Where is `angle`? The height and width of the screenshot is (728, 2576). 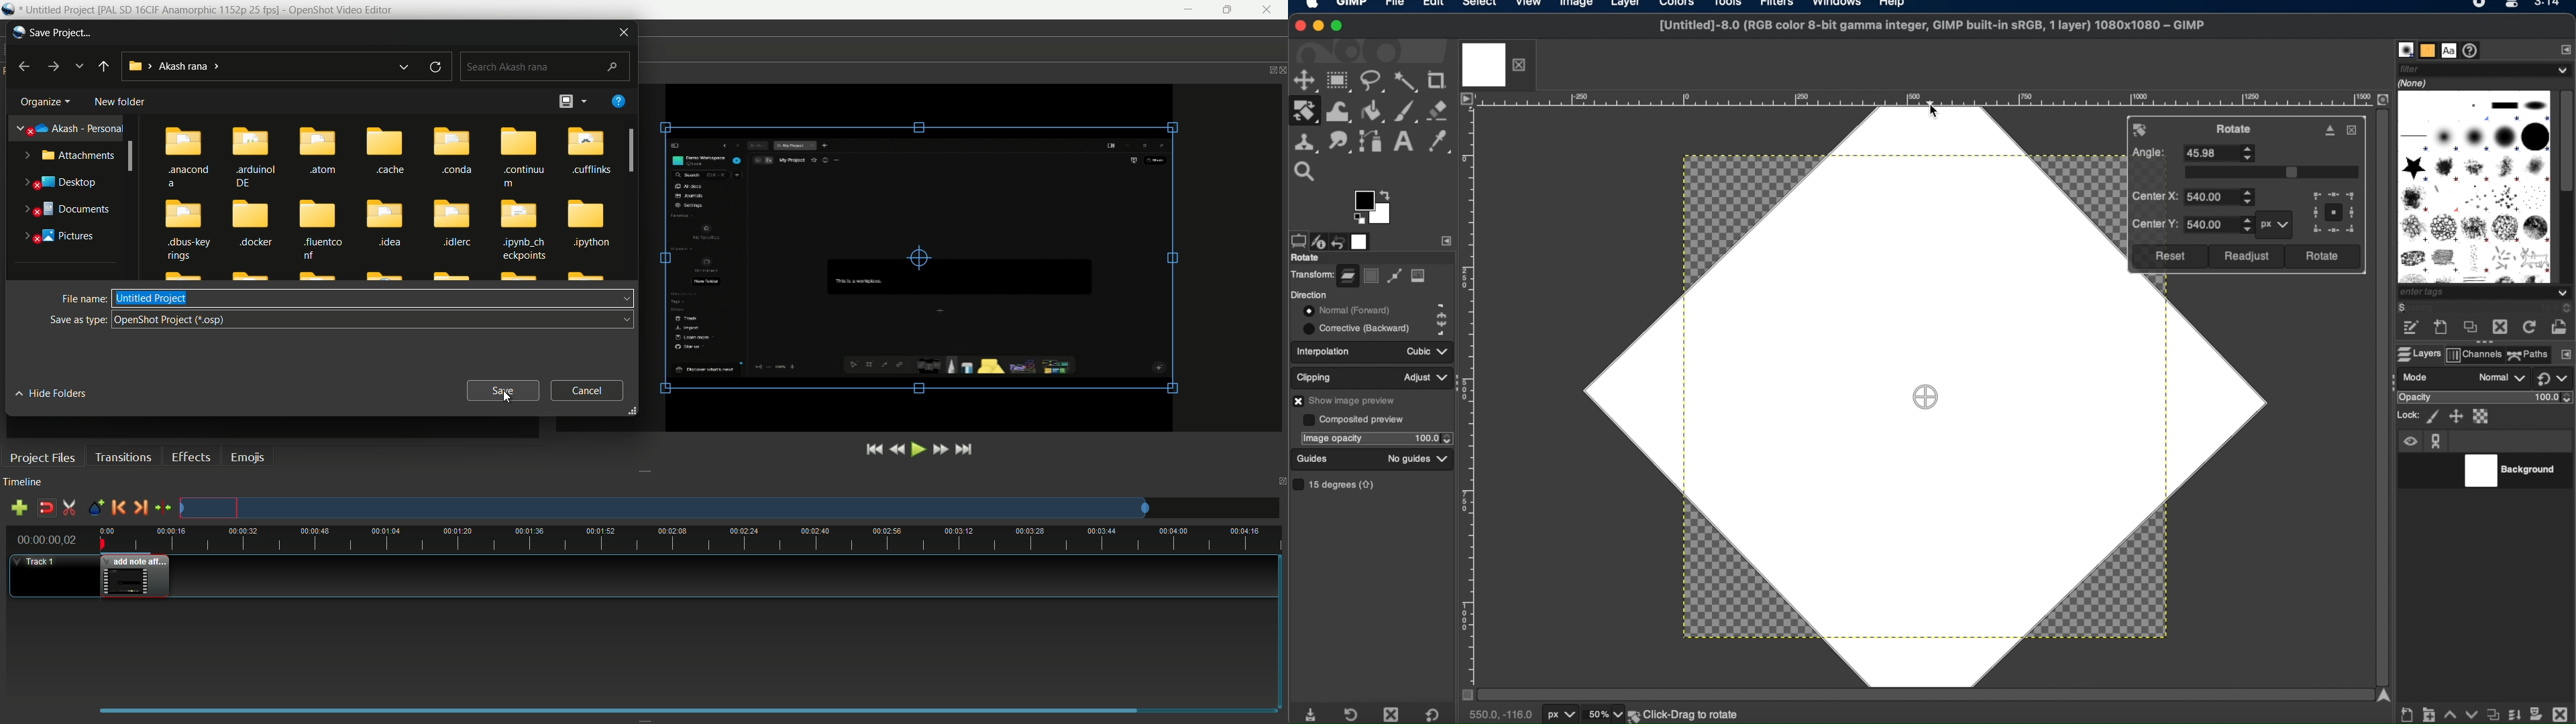 angle is located at coordinates (2193, 154).